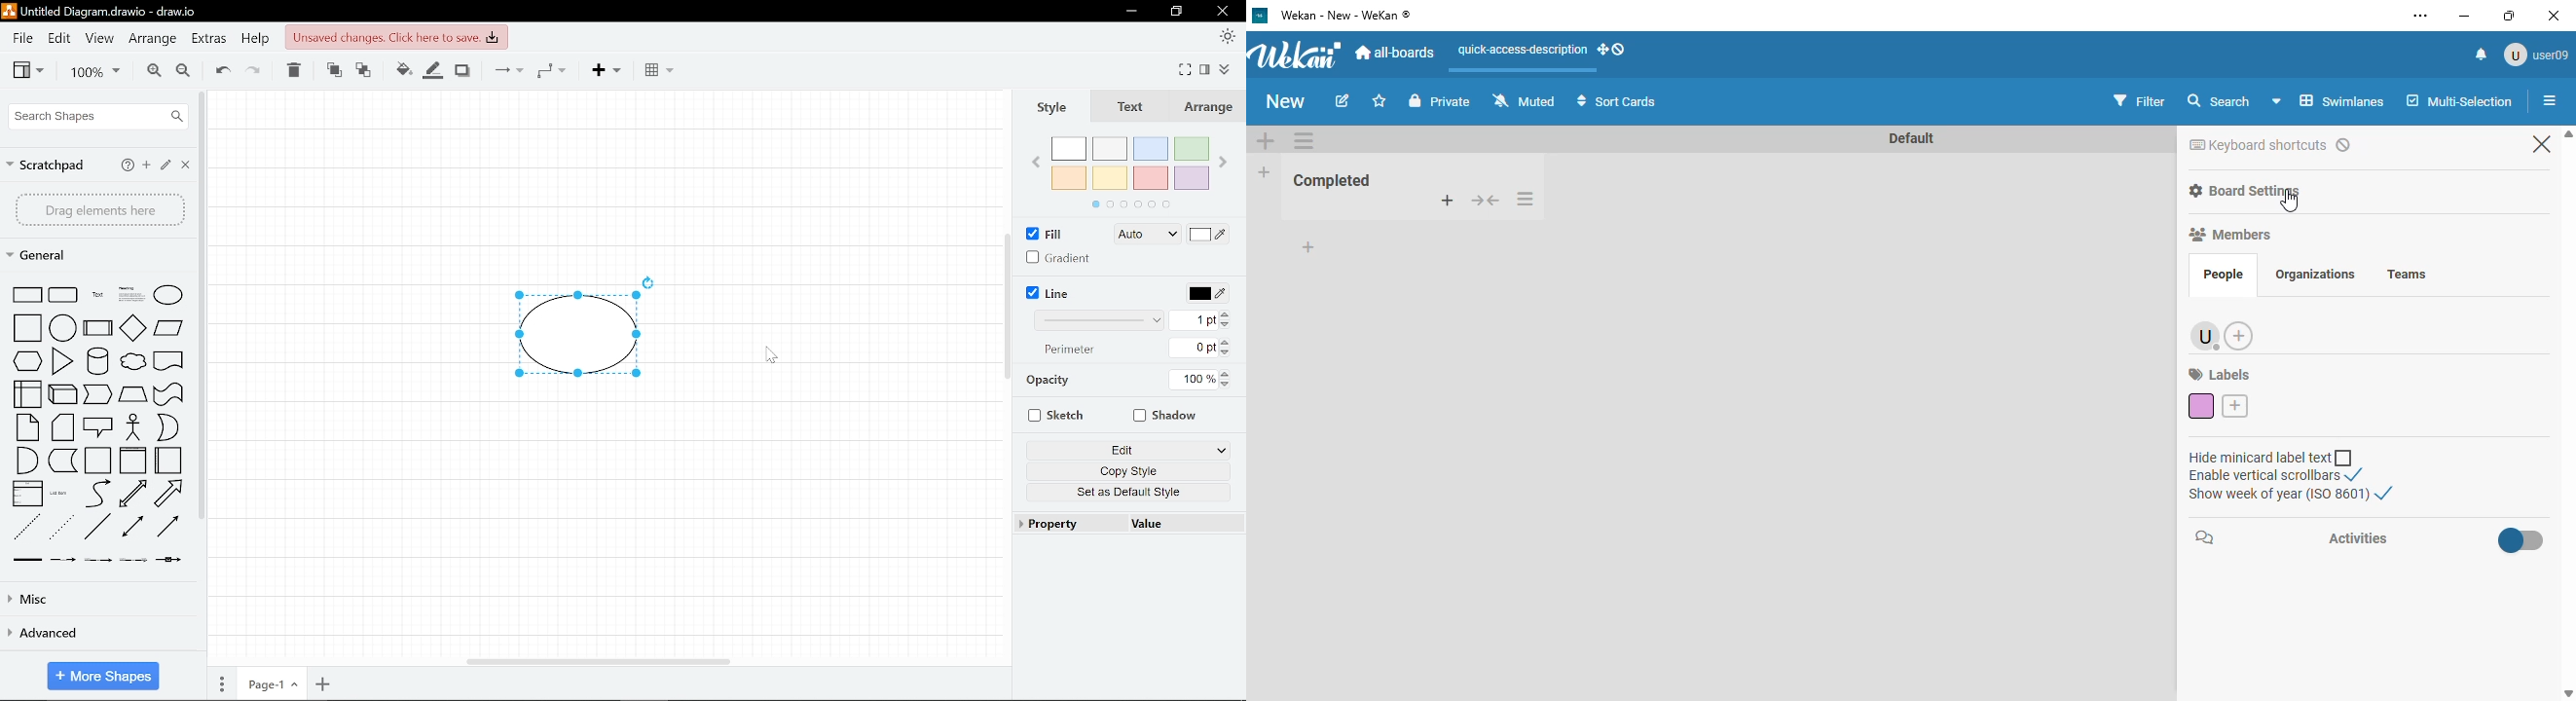 The width and height of the screenshot is (2576, 728). I want to click on View, so click(99, 36).